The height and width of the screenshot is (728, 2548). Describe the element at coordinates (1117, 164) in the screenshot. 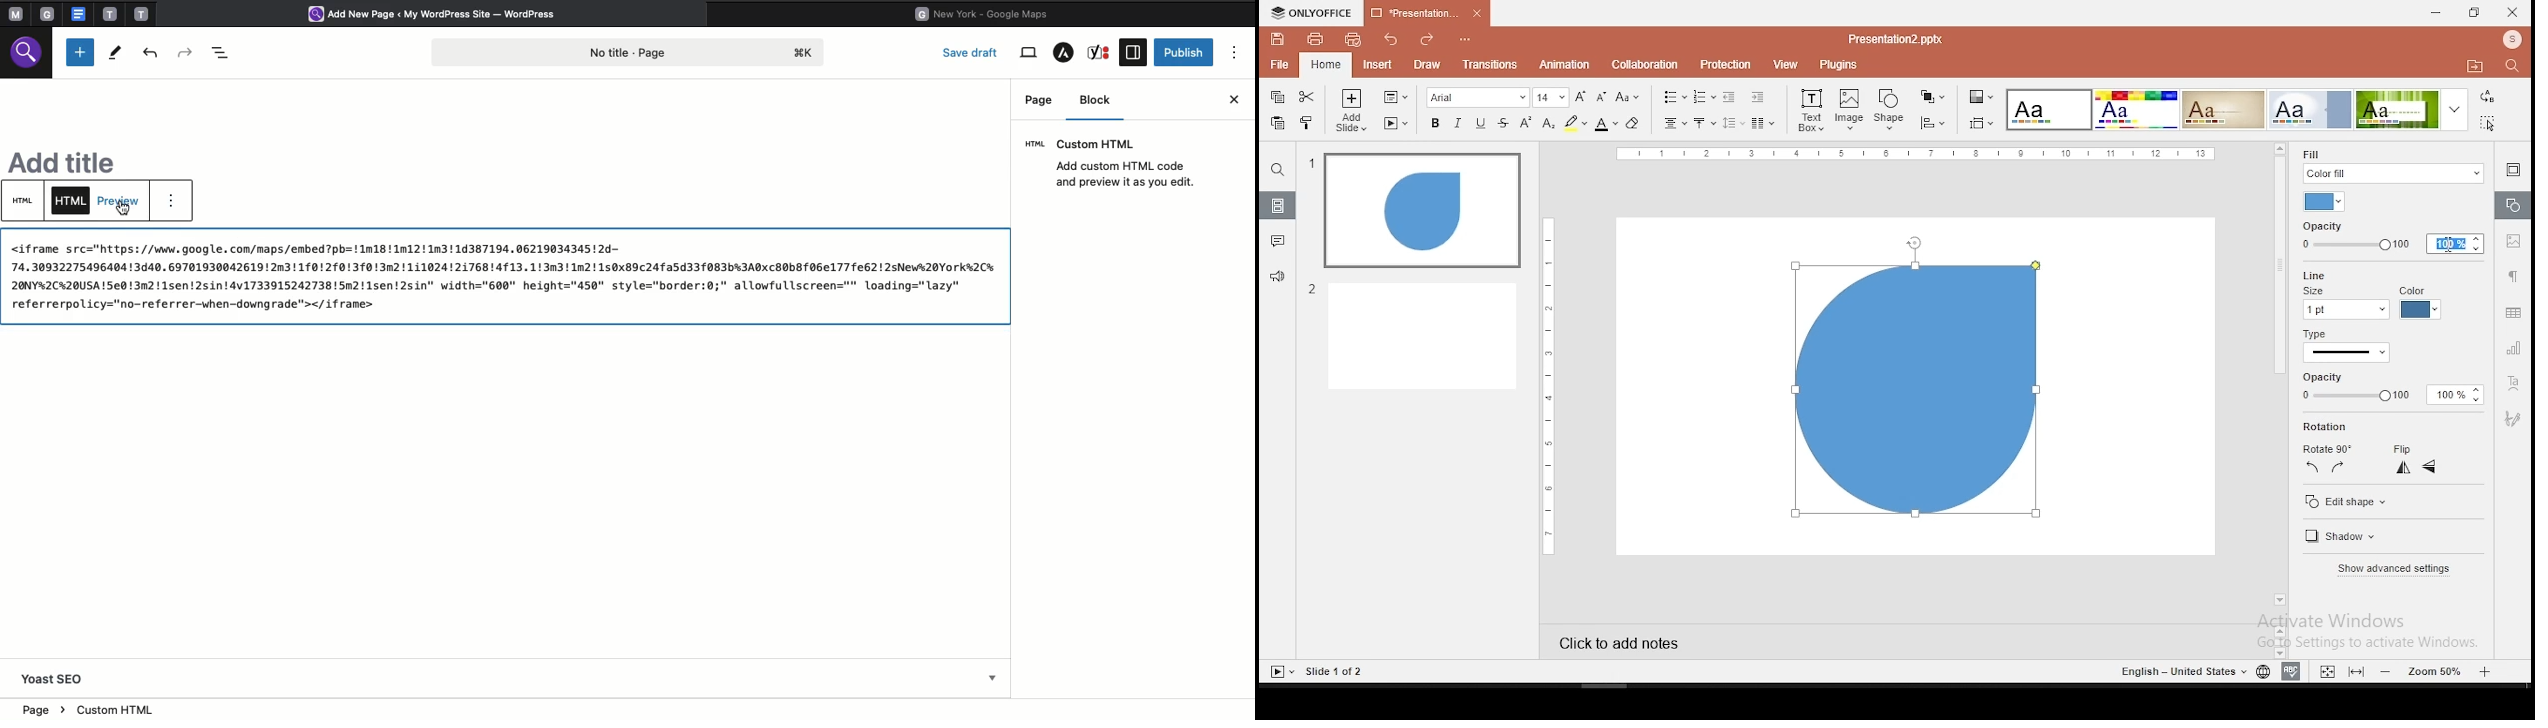

I see `Custom HTML` at that location.